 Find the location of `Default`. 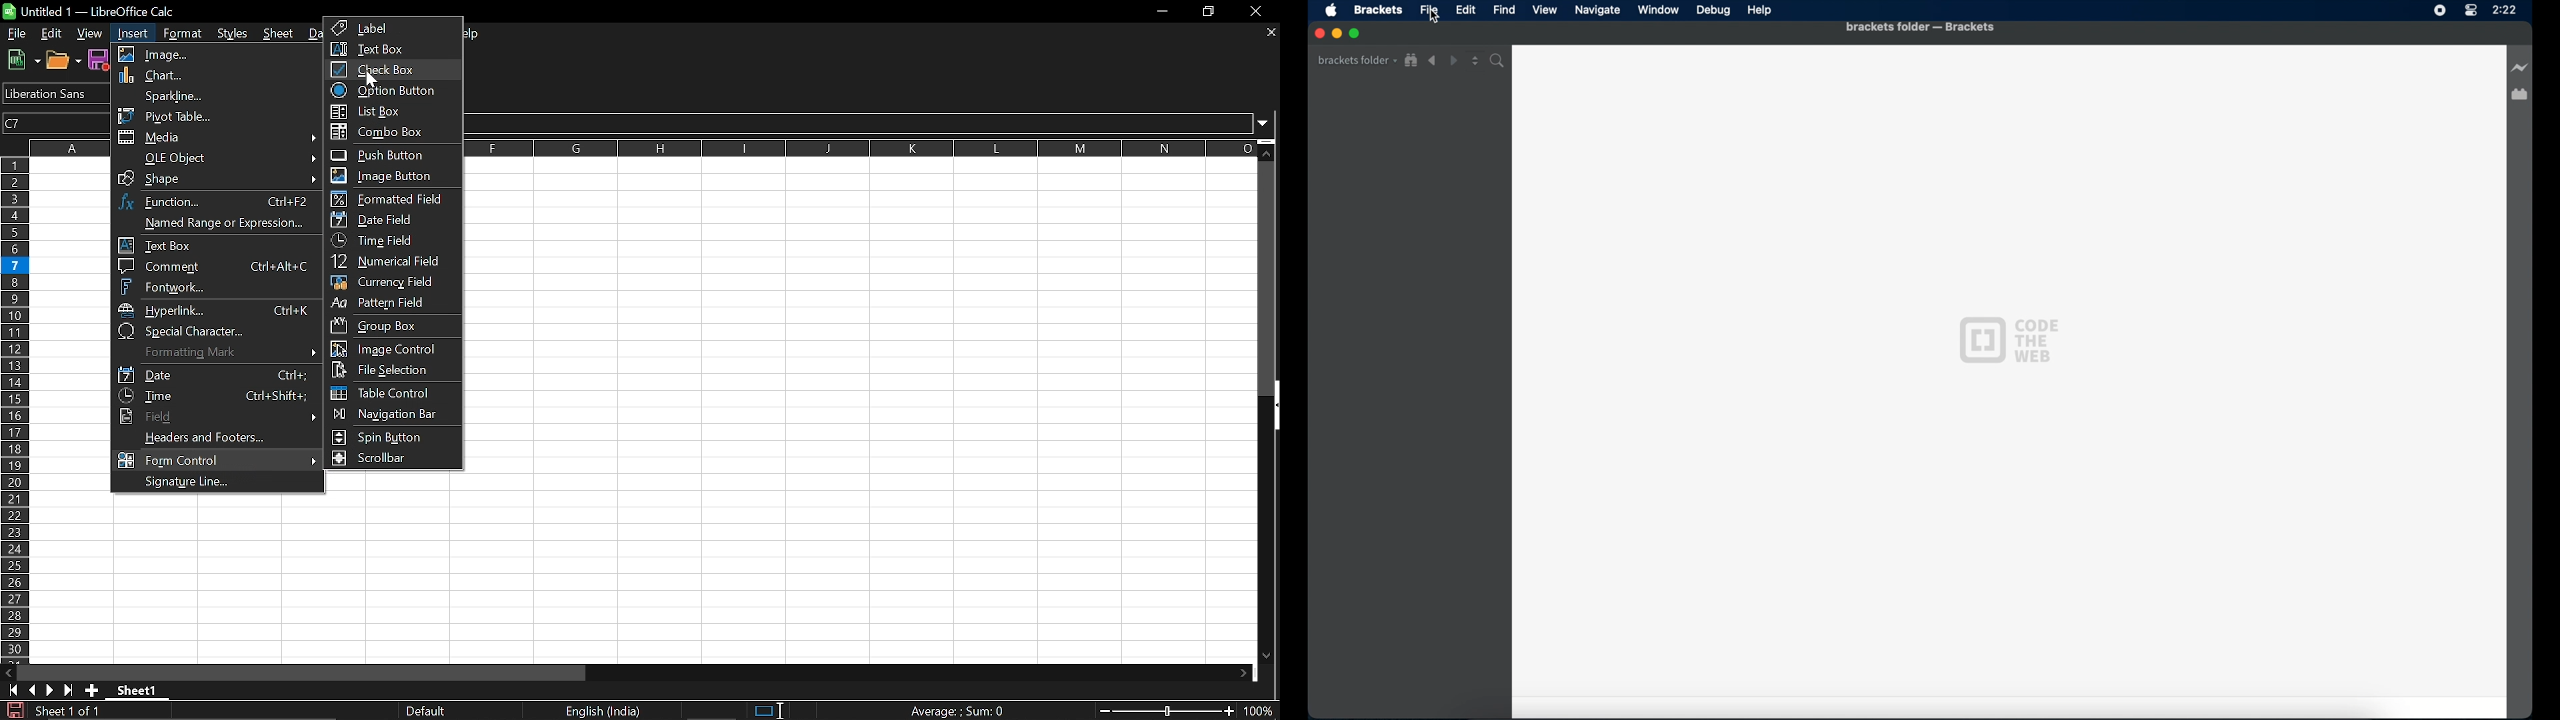

Default is located at coordinates (431, 711).